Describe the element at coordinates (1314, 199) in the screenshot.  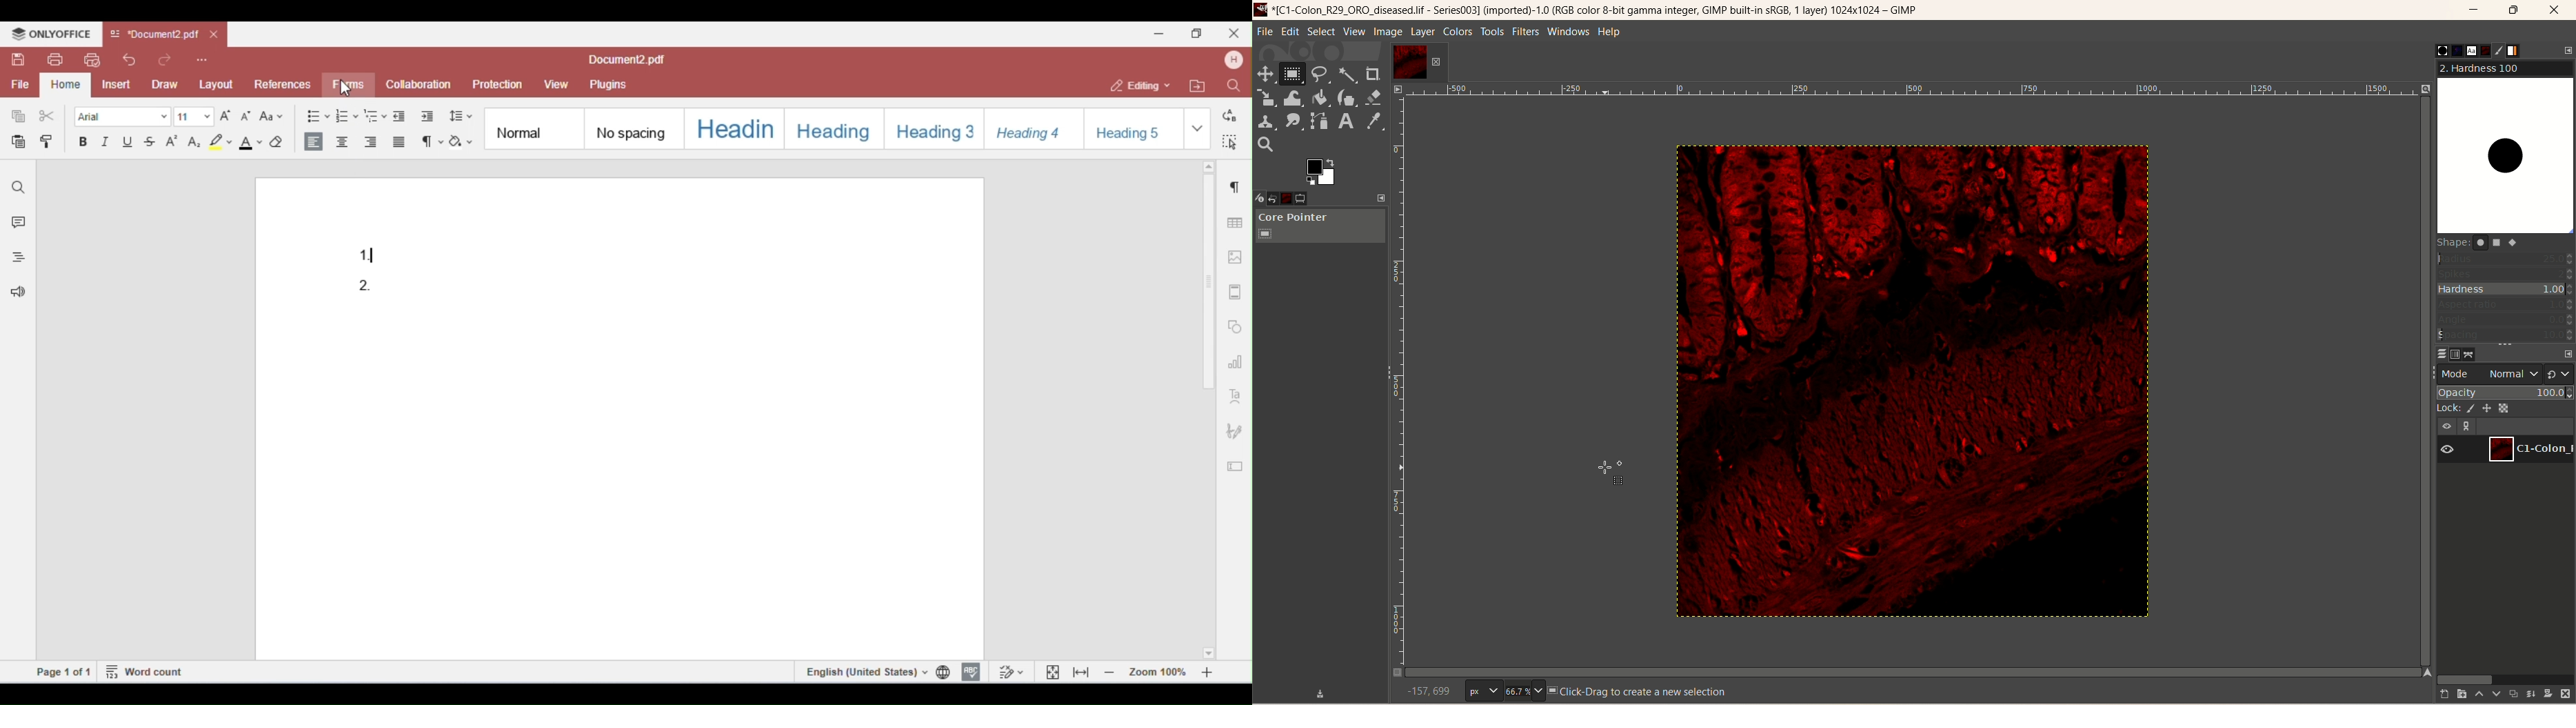
I see `tool option` at that location.